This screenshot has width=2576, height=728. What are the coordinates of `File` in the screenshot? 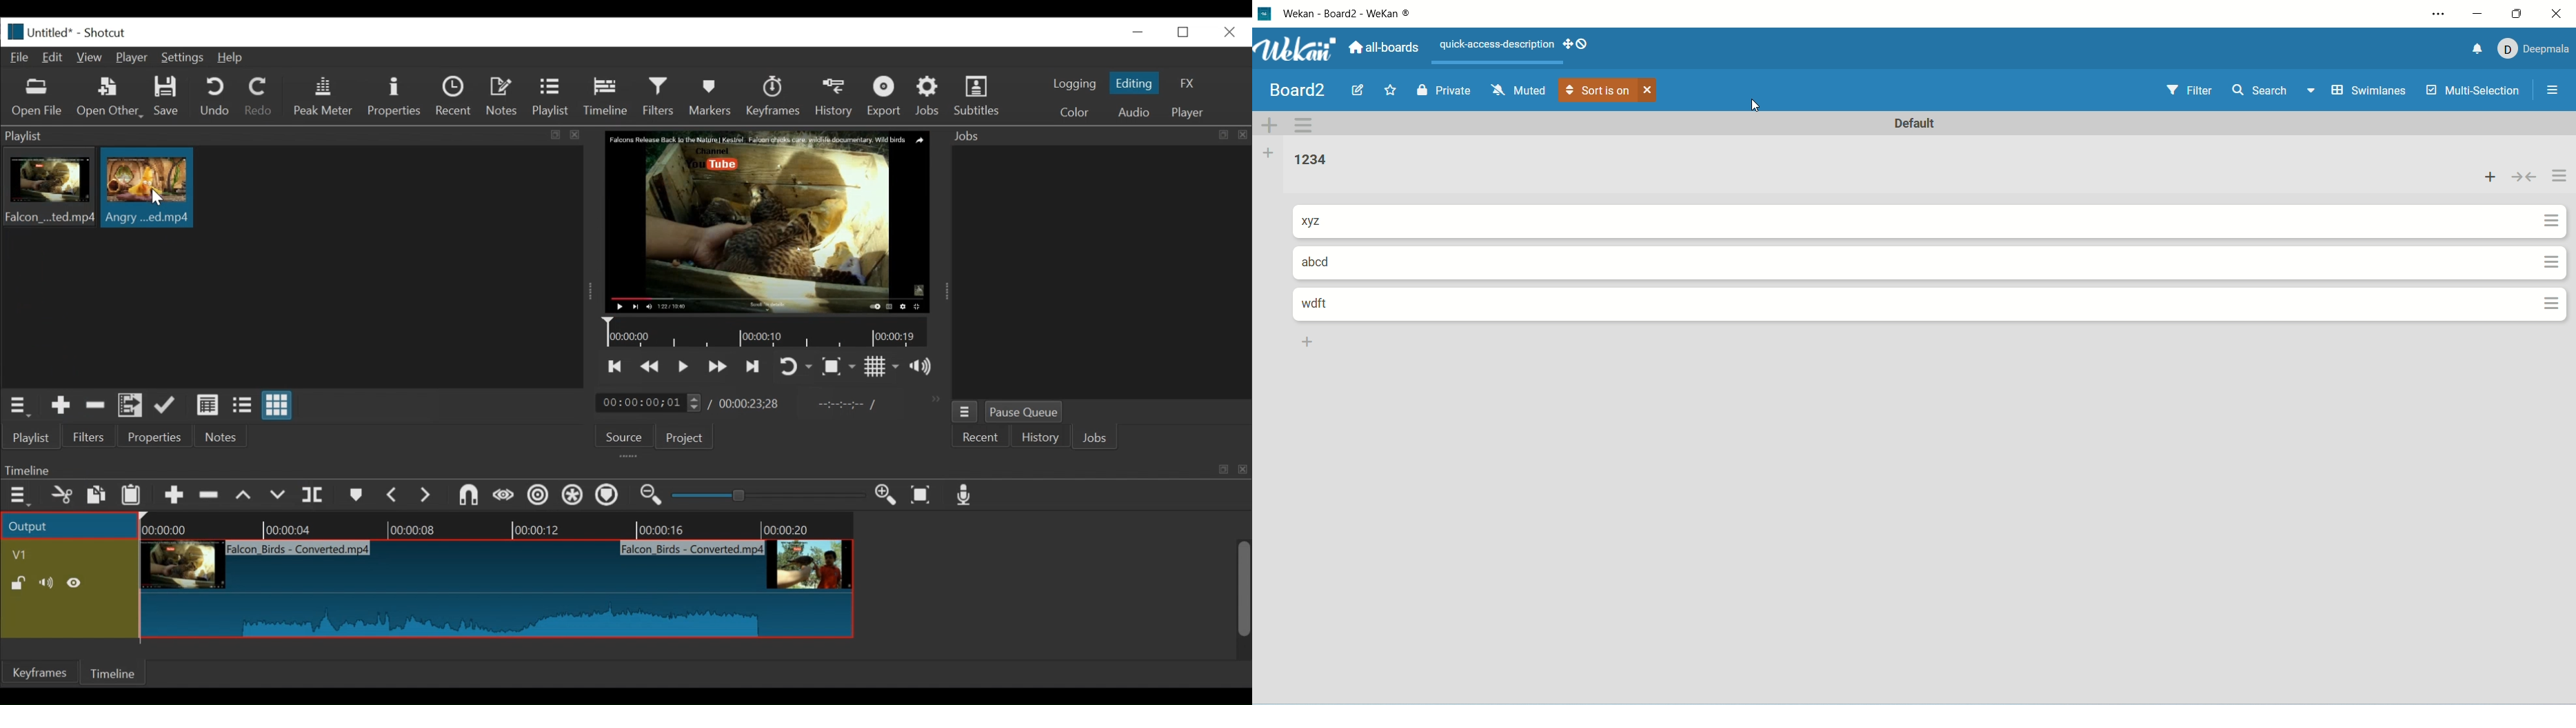 It's located at (22, 58).